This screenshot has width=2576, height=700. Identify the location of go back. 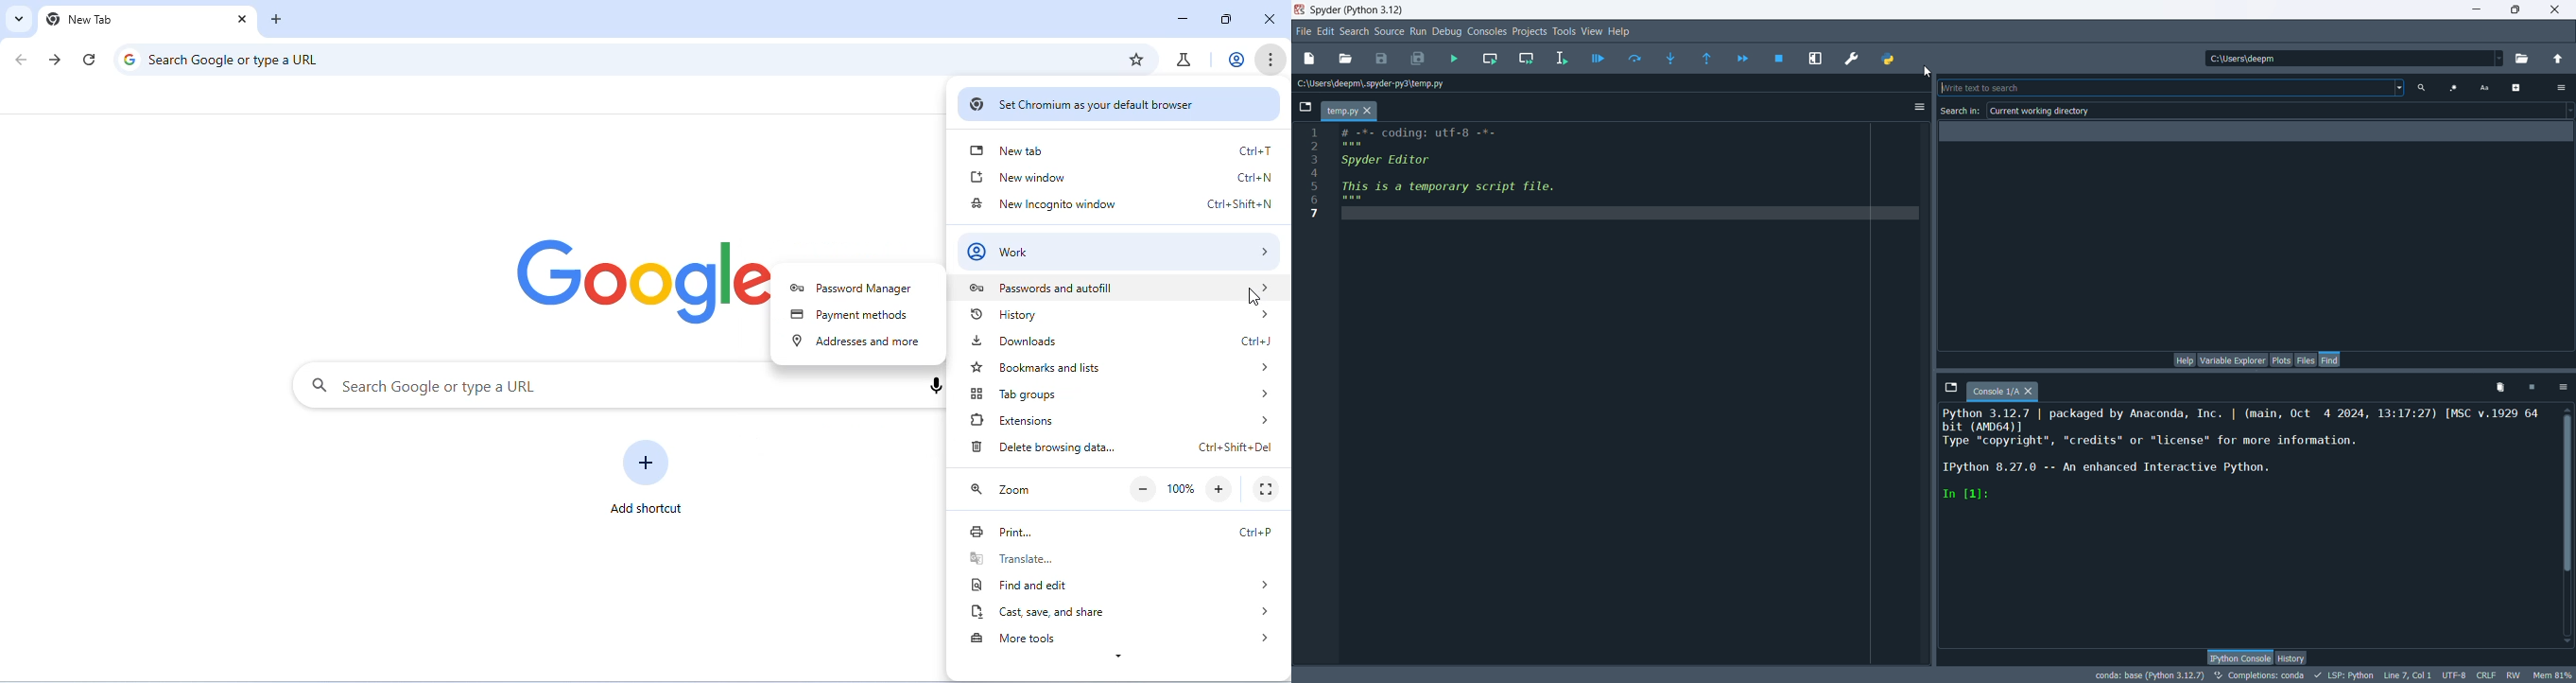
(22, 60).